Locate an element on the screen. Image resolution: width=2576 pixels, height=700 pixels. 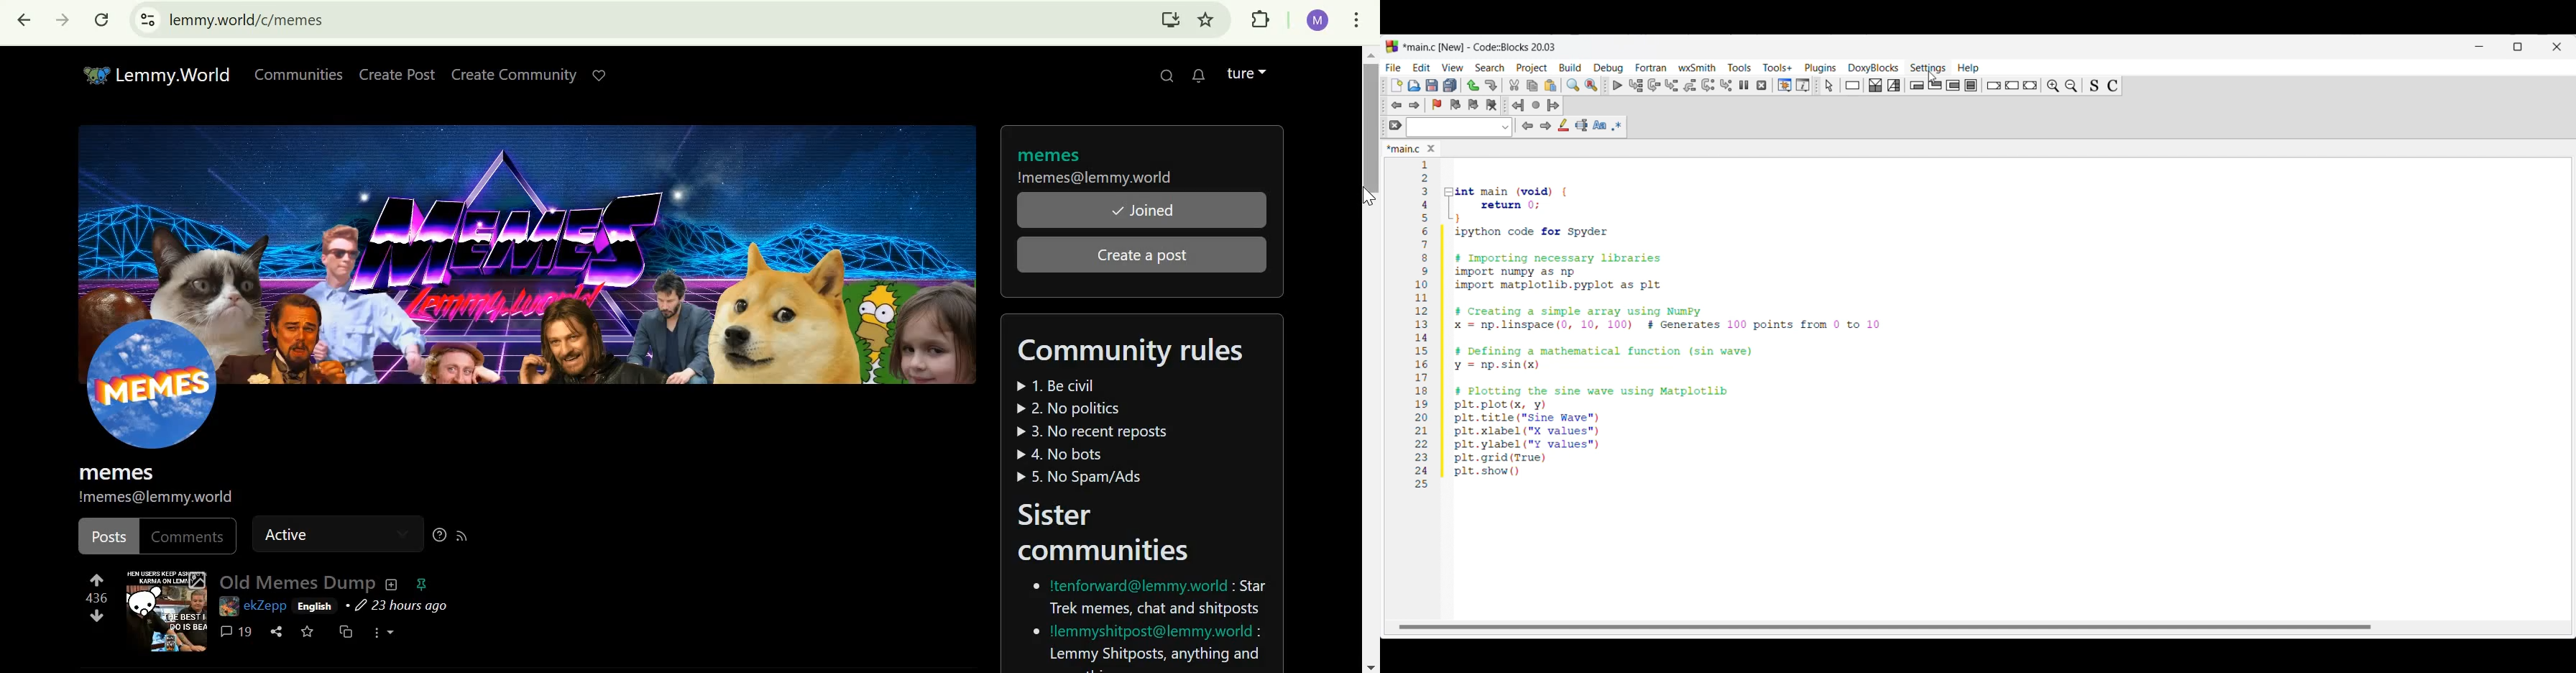
Edit menu is located at coordinates (1422, 67).